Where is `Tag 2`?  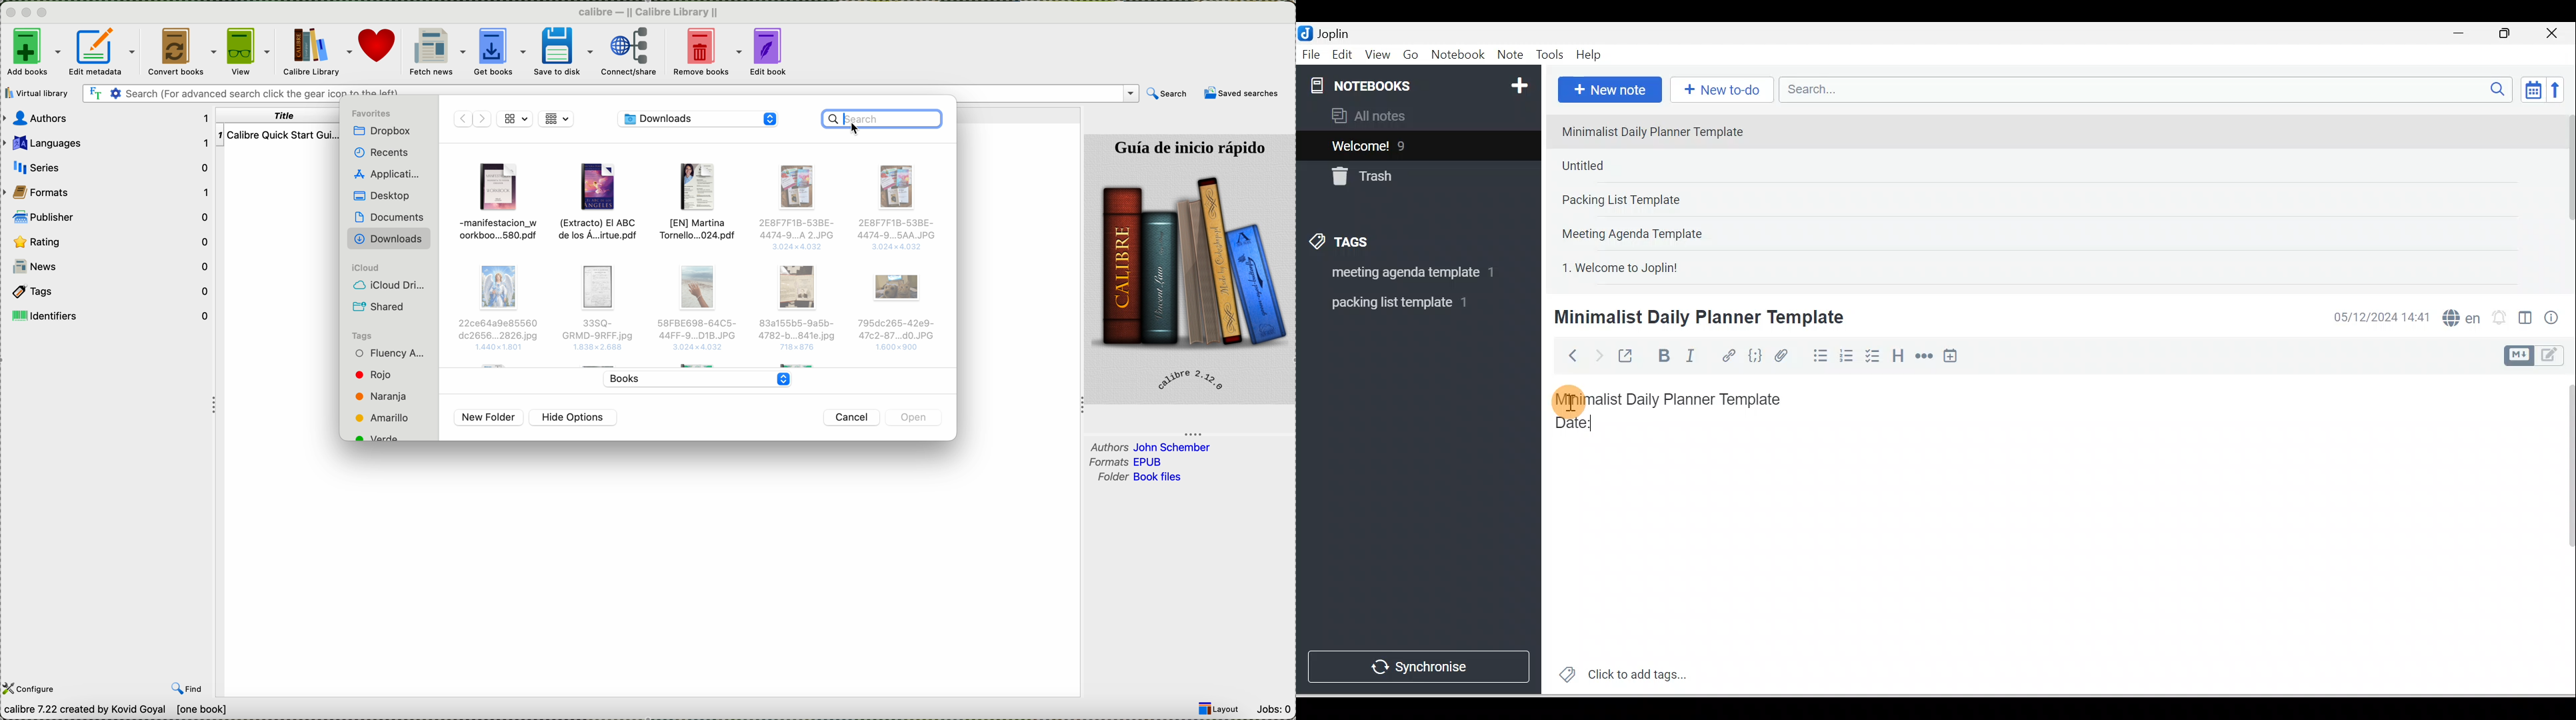
Tag 2 is located at coordinates (1409, 303).